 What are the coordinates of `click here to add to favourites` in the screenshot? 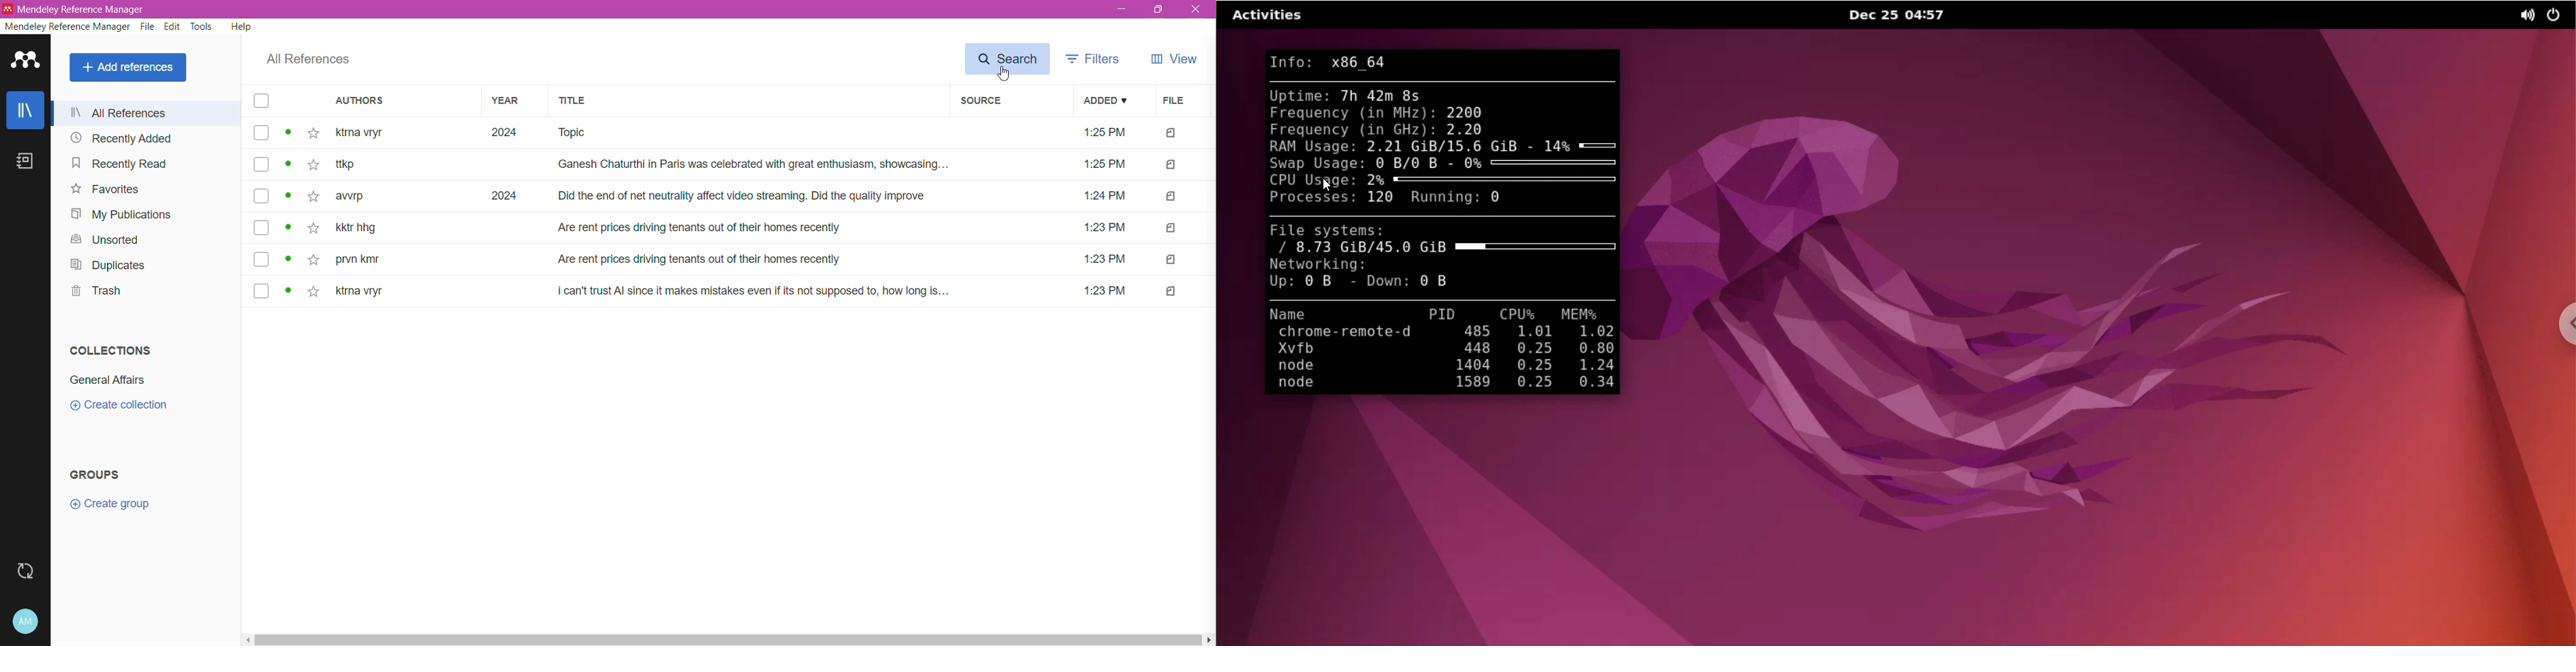 It's located at (313, 198).